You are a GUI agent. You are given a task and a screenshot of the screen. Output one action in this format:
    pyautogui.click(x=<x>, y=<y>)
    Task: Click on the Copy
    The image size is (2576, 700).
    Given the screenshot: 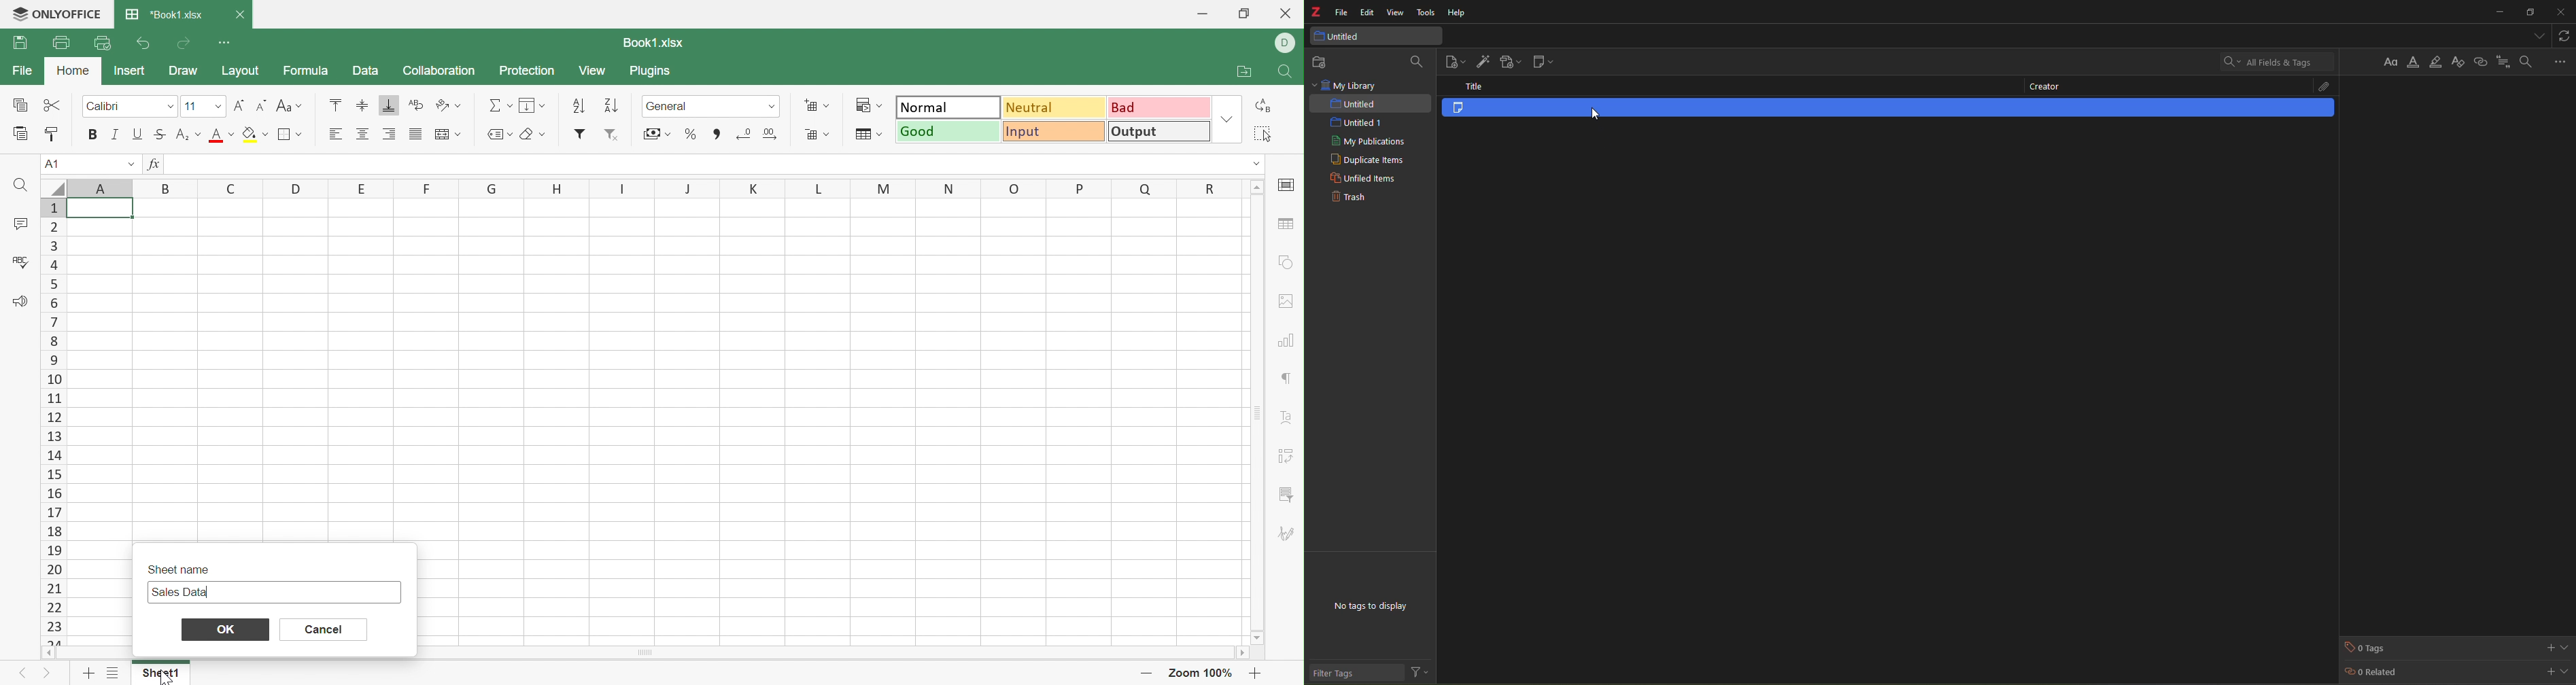 What is the action you would take?
    pyautogui.click(x=18, y=104)
    